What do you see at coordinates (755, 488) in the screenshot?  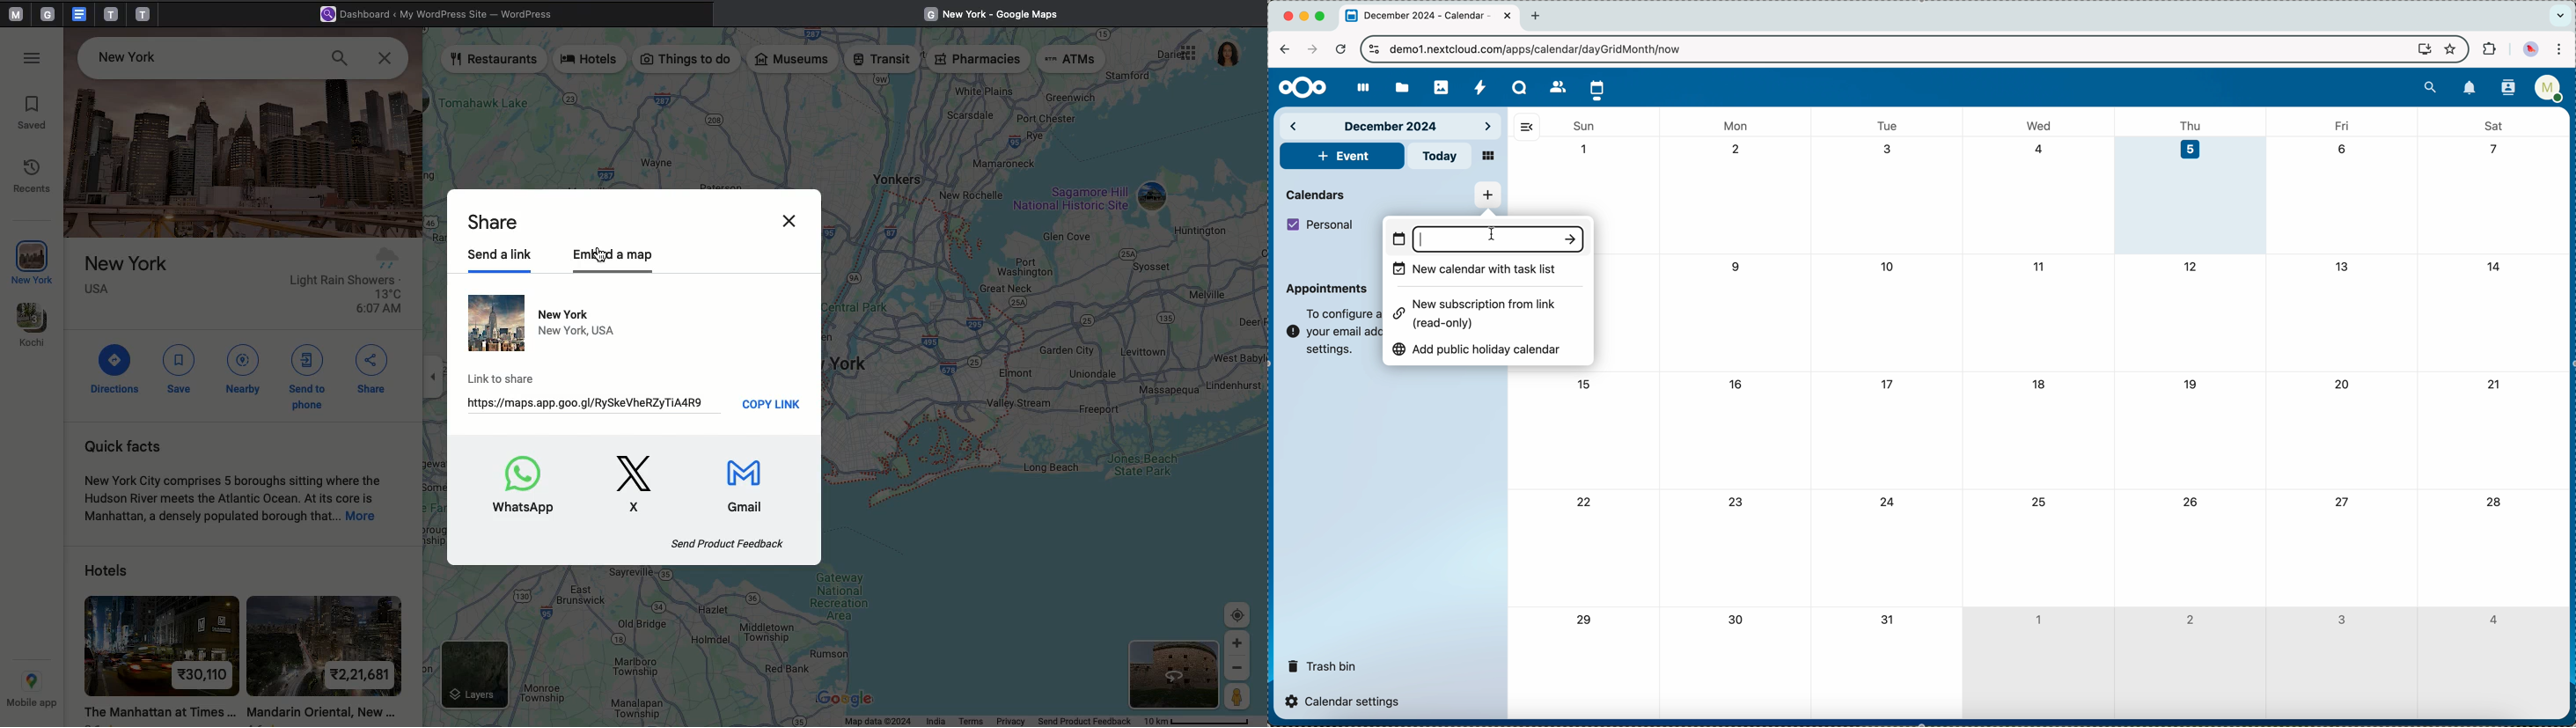 I see `Gmail` at bounding box center [755, 488].